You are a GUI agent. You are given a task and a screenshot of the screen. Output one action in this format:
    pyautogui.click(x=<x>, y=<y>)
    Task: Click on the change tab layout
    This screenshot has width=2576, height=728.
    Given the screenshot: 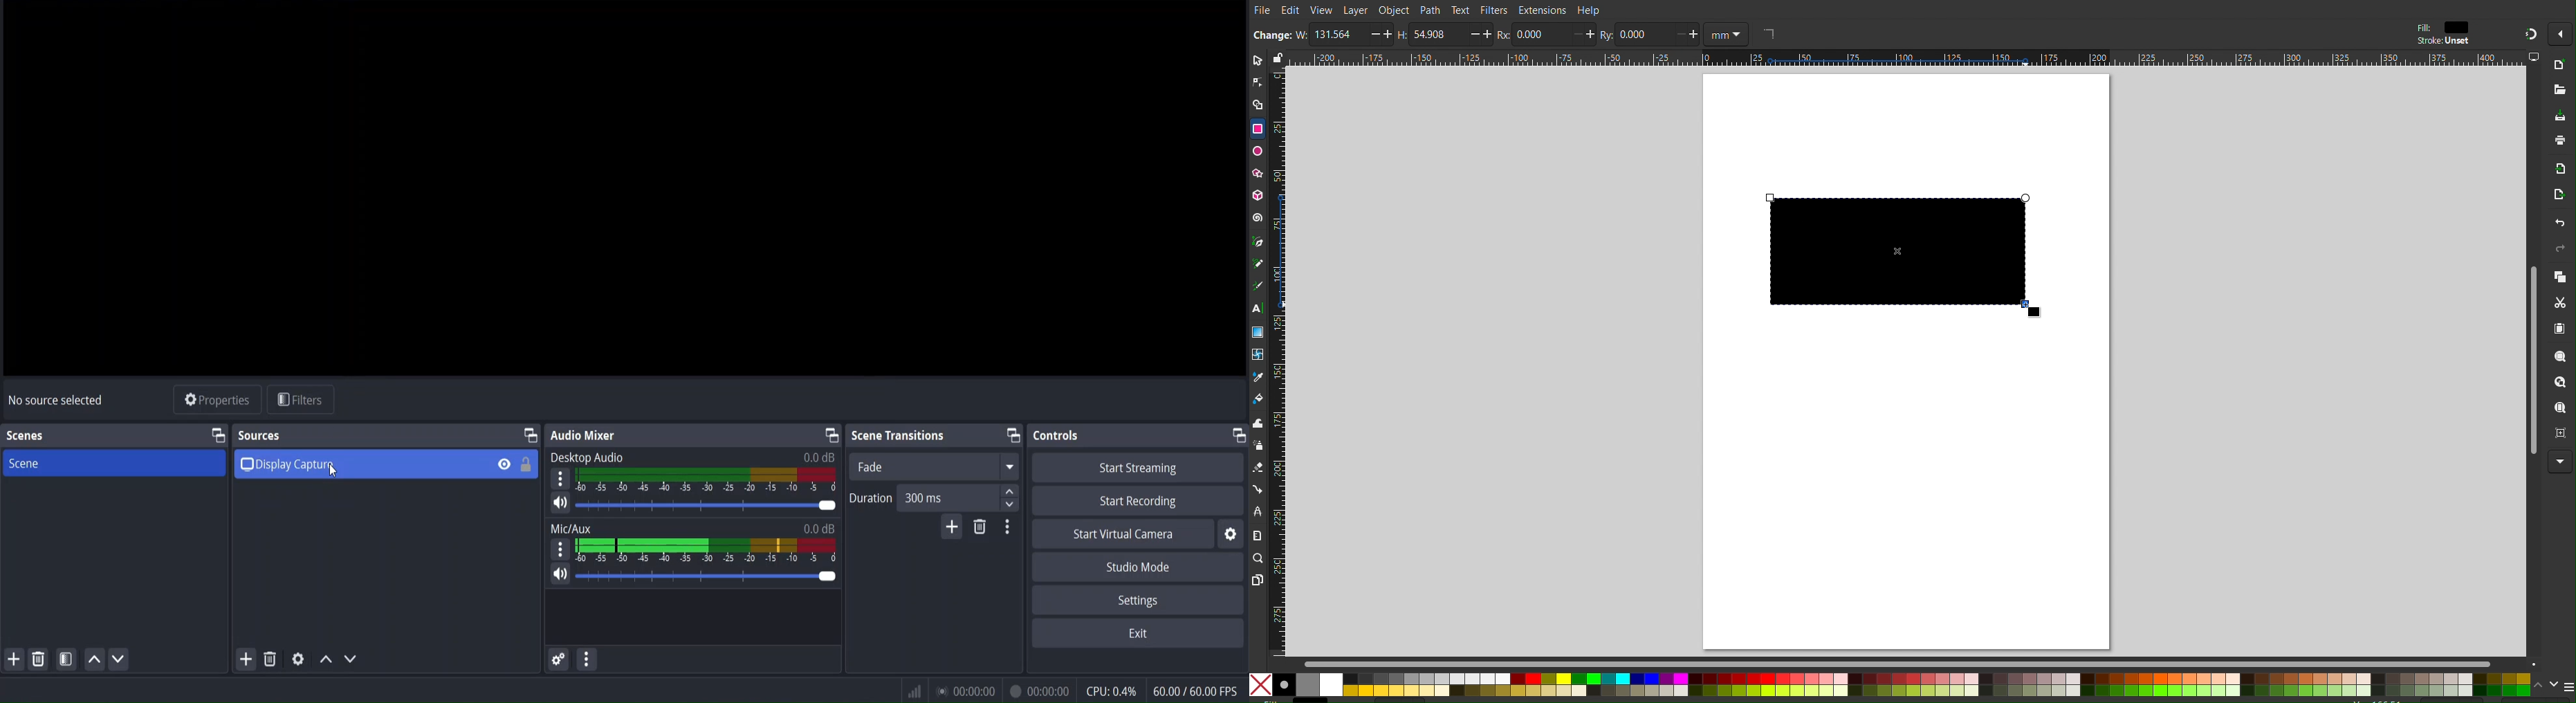 What is the action you would take?
    pyautogui.click(x=217, y=436)
    